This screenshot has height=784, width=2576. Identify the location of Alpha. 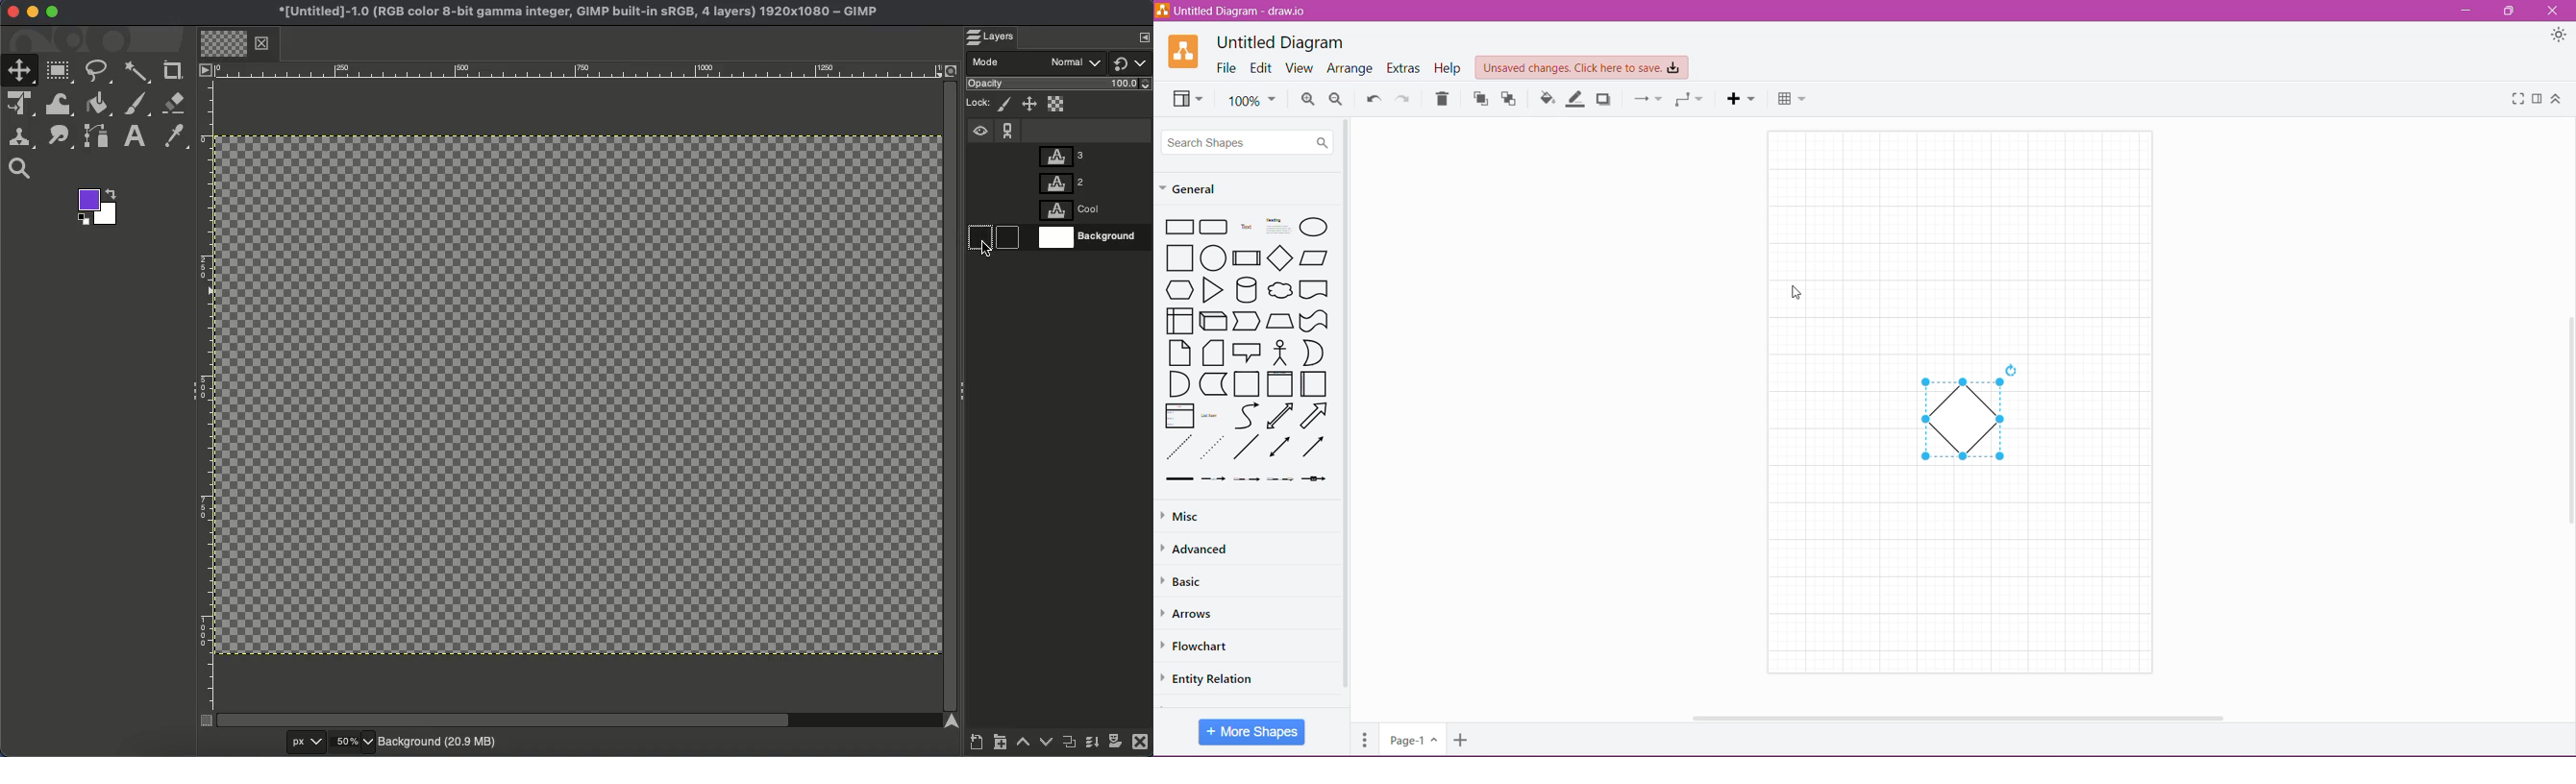
(1057, 103).